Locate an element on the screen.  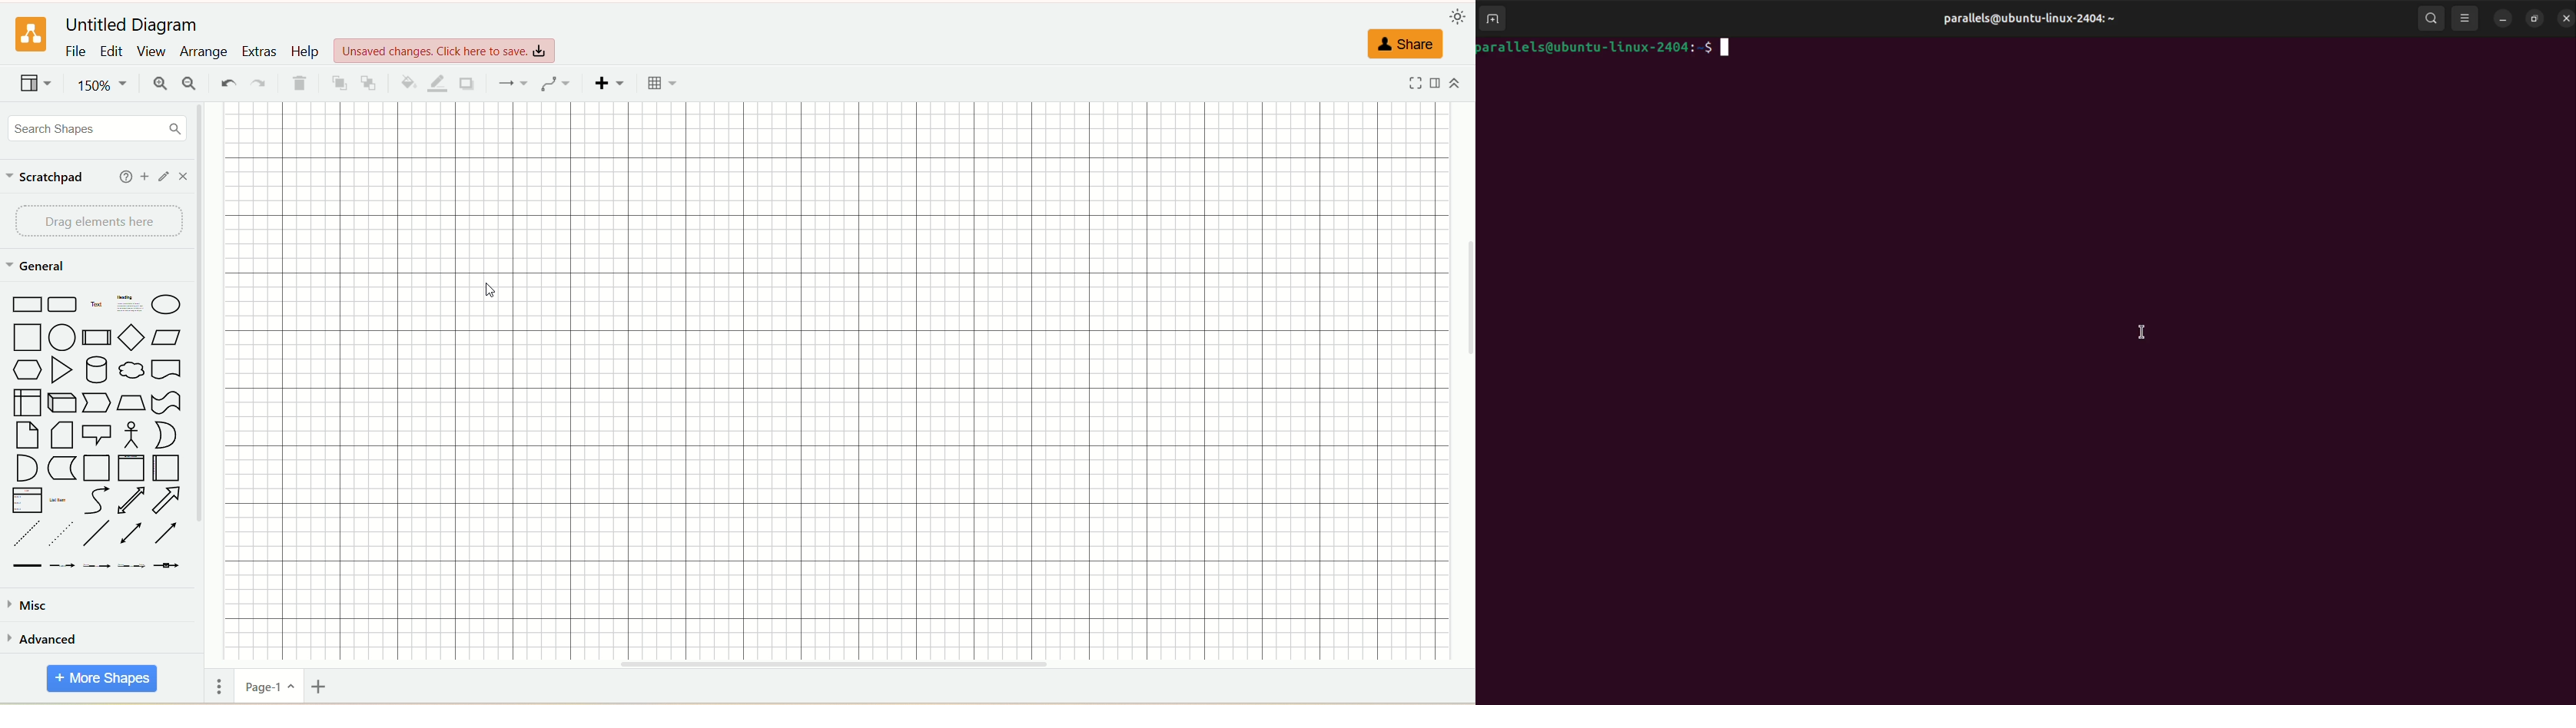
delete is located at coordinates (300, 84).